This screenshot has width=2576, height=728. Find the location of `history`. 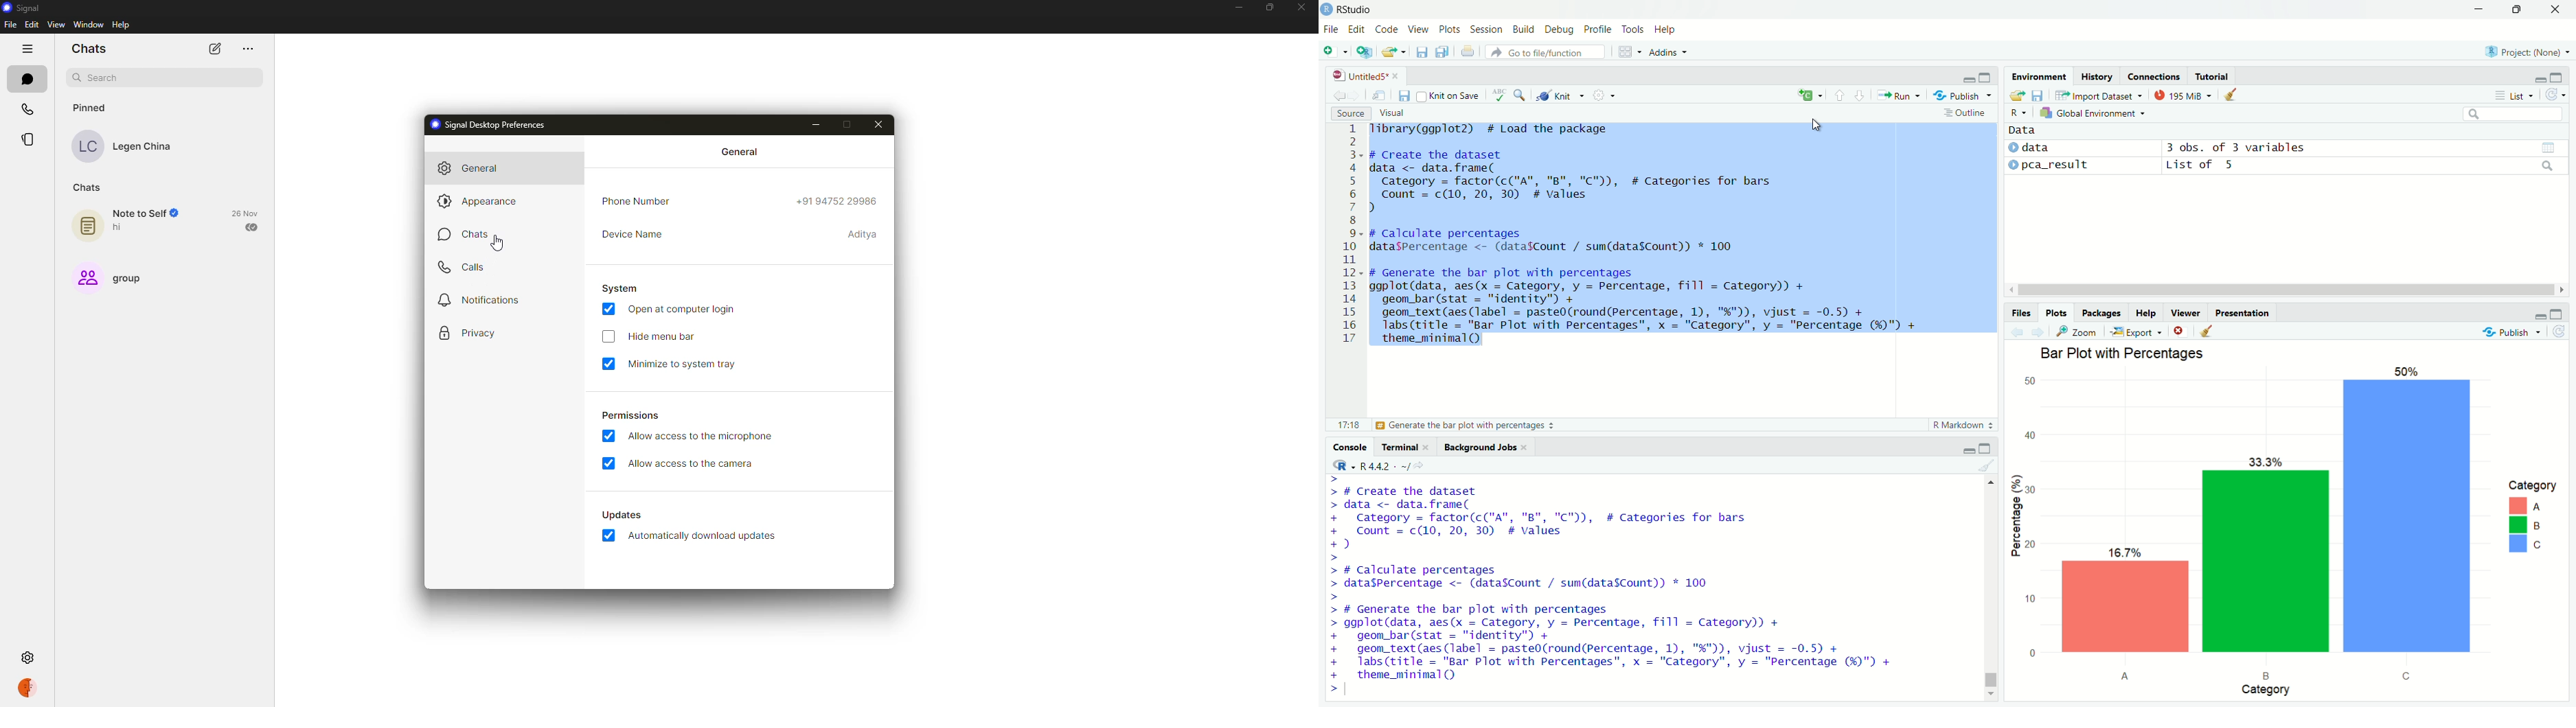

history is located at coordinates (2097, 77).